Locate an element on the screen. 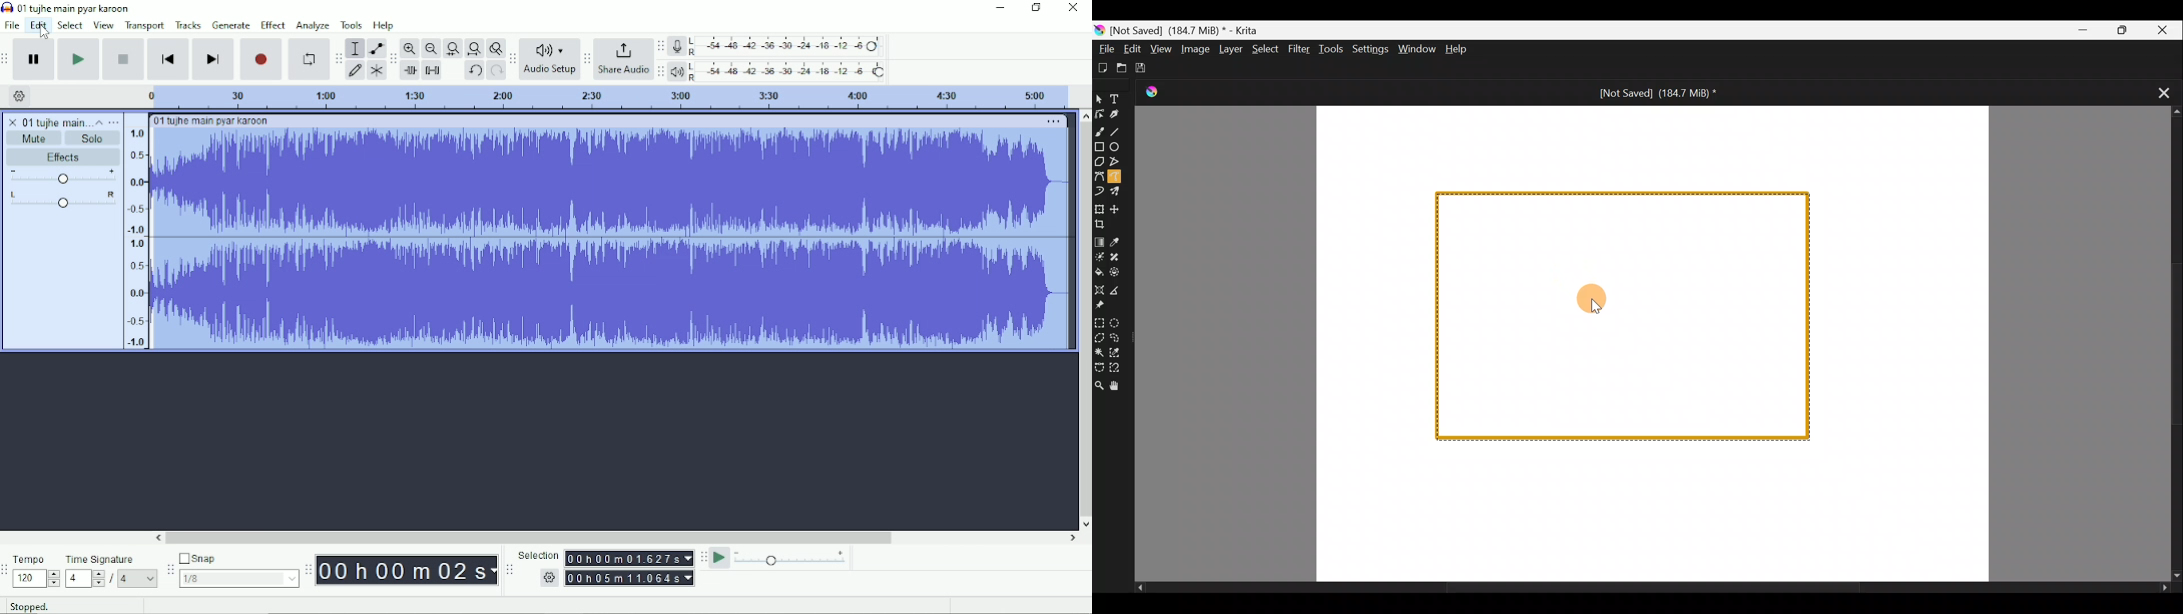  4 is located at coordinates (85, 579).